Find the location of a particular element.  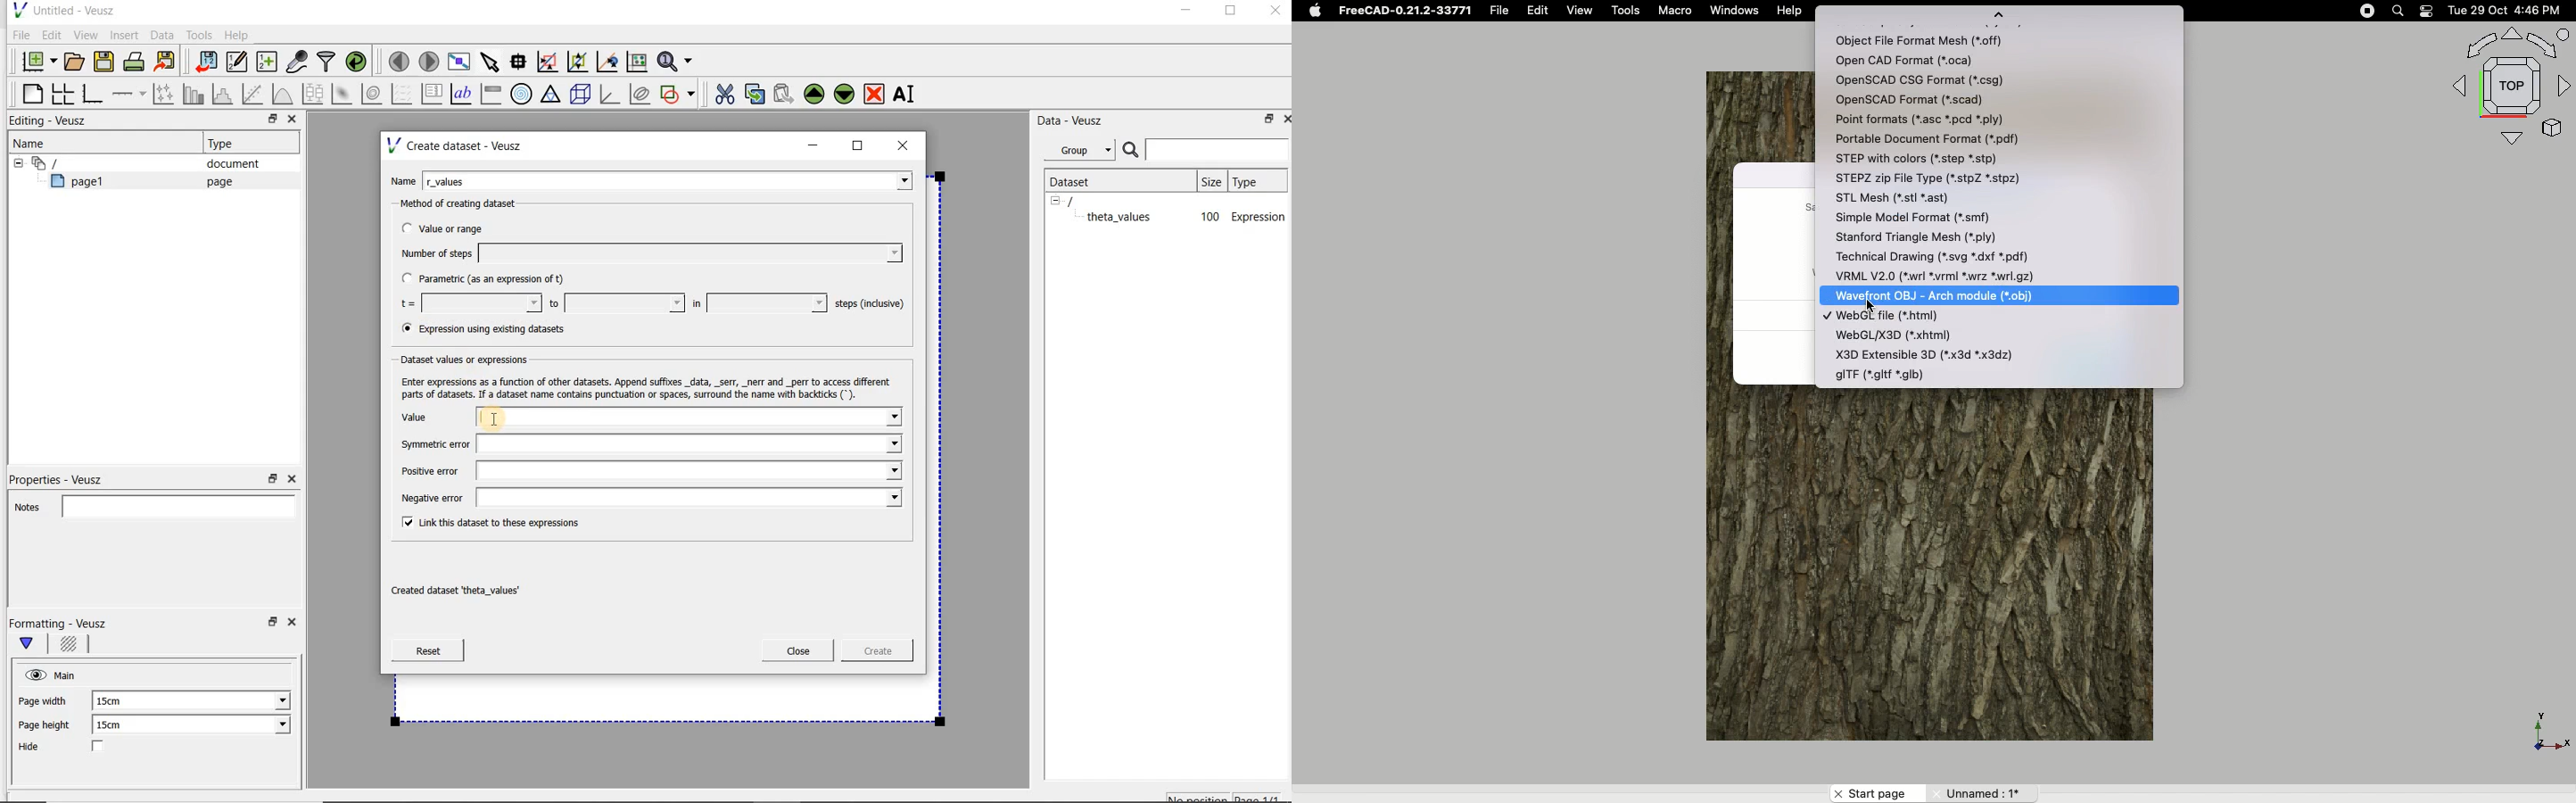

copy the selected widget is located at coordinates (756, 93).